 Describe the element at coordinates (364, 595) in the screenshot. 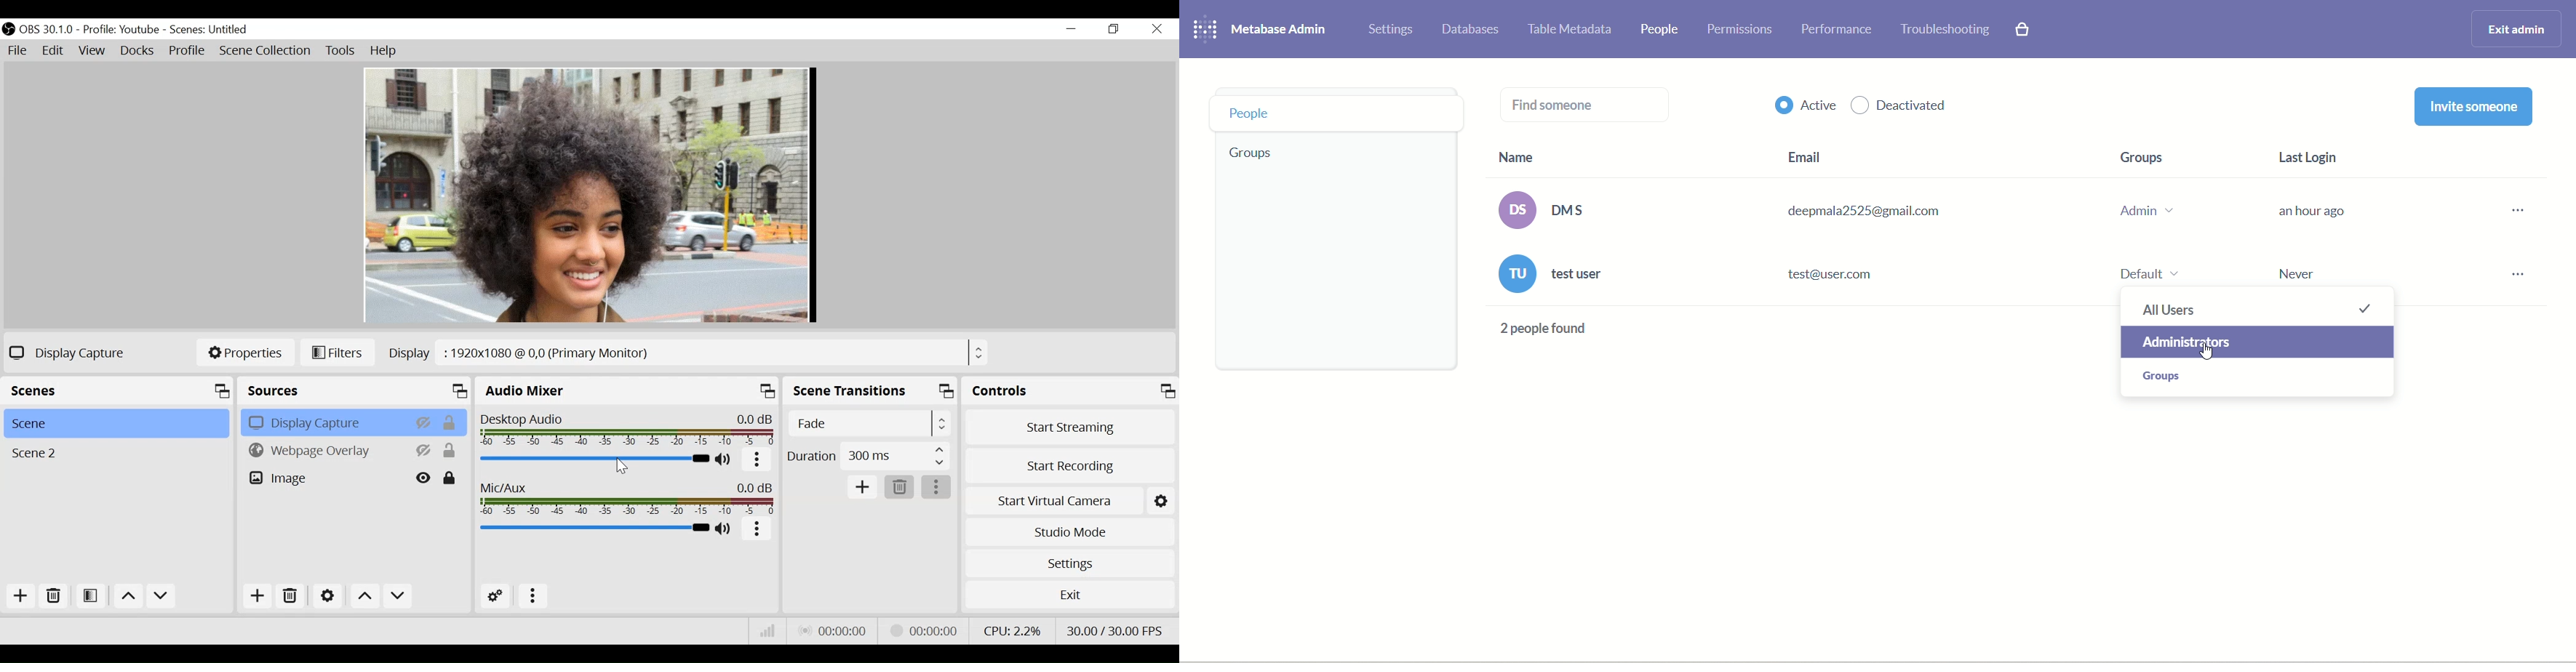

I see `Move up` at that location.